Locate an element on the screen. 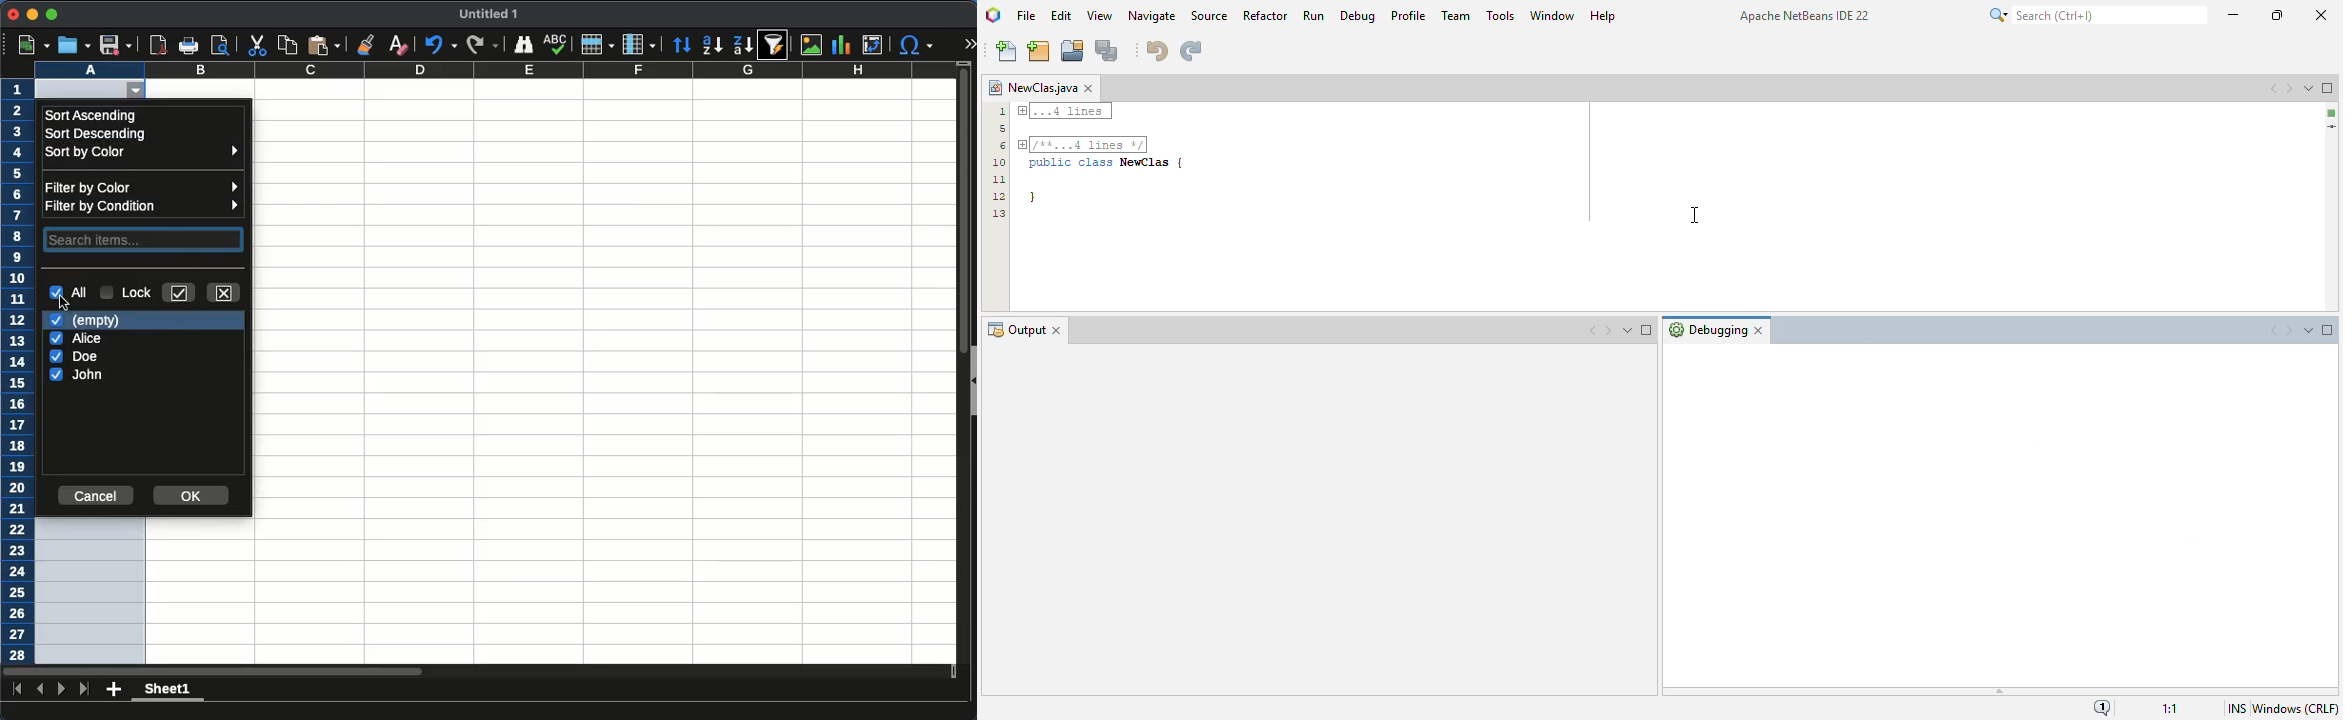  Scrollbar is located at coordinates (2328, 118).